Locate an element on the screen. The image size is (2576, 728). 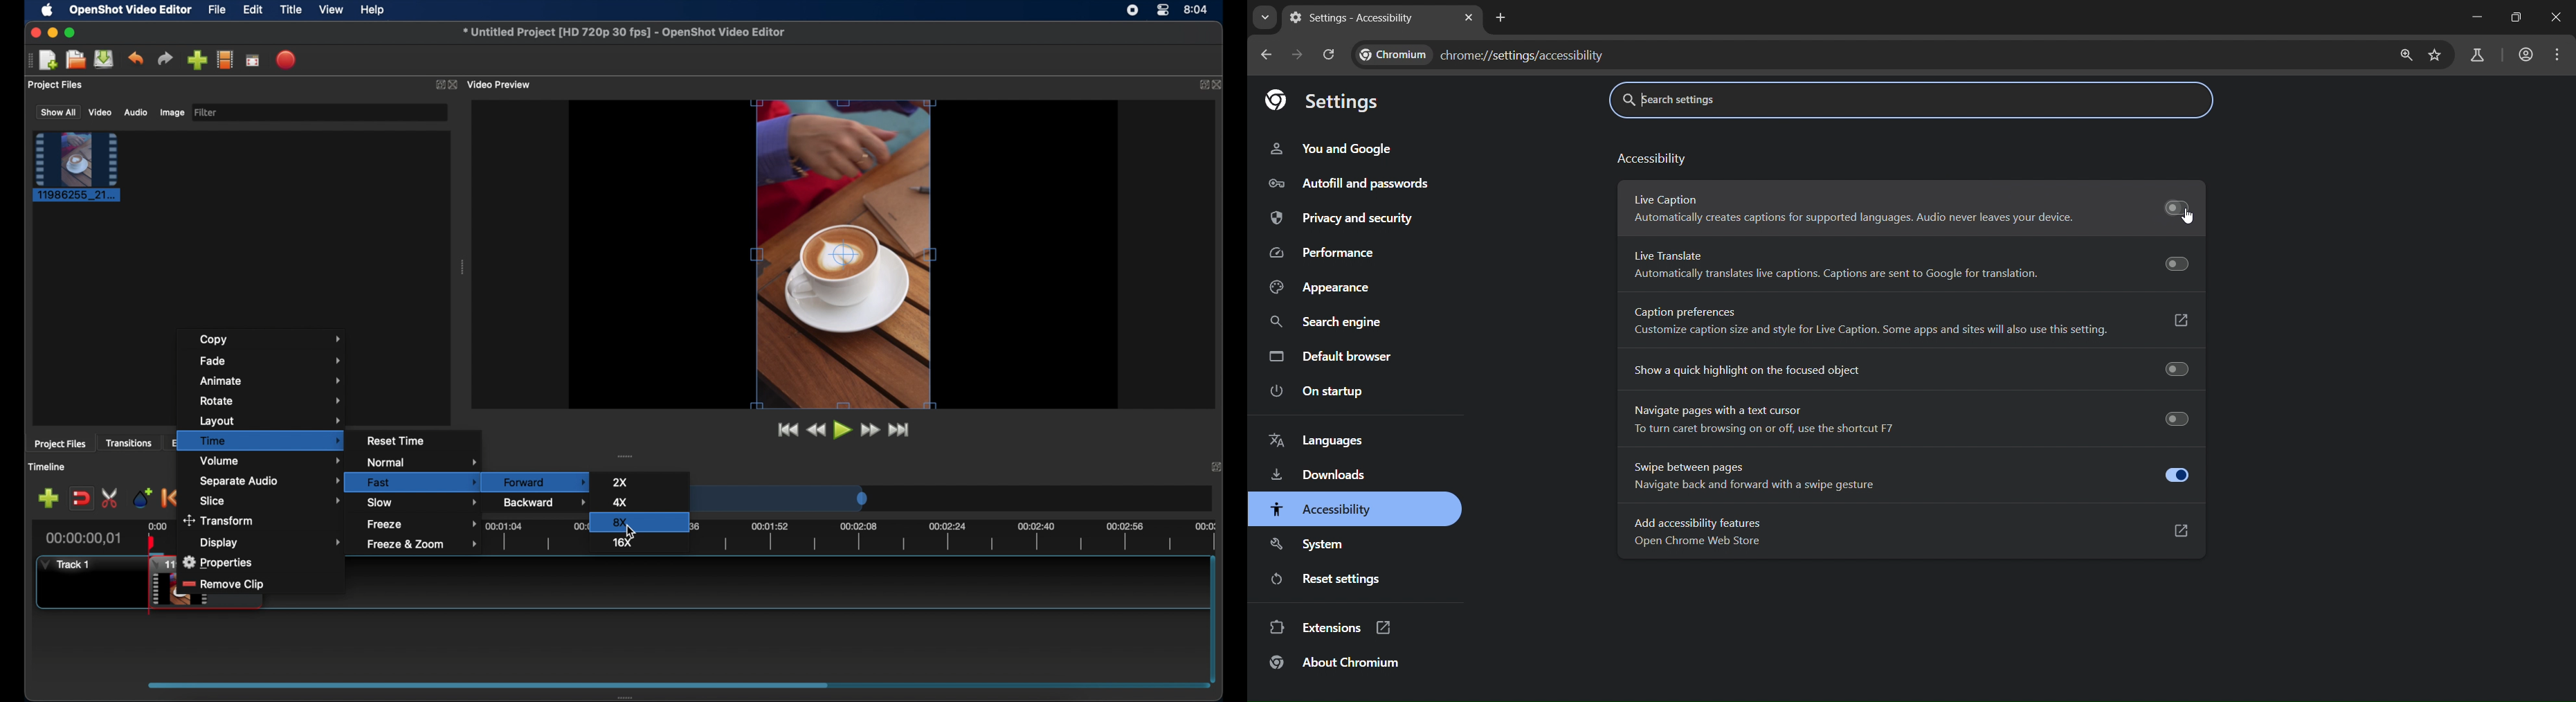
timeline is located at coordinates (48, 467).